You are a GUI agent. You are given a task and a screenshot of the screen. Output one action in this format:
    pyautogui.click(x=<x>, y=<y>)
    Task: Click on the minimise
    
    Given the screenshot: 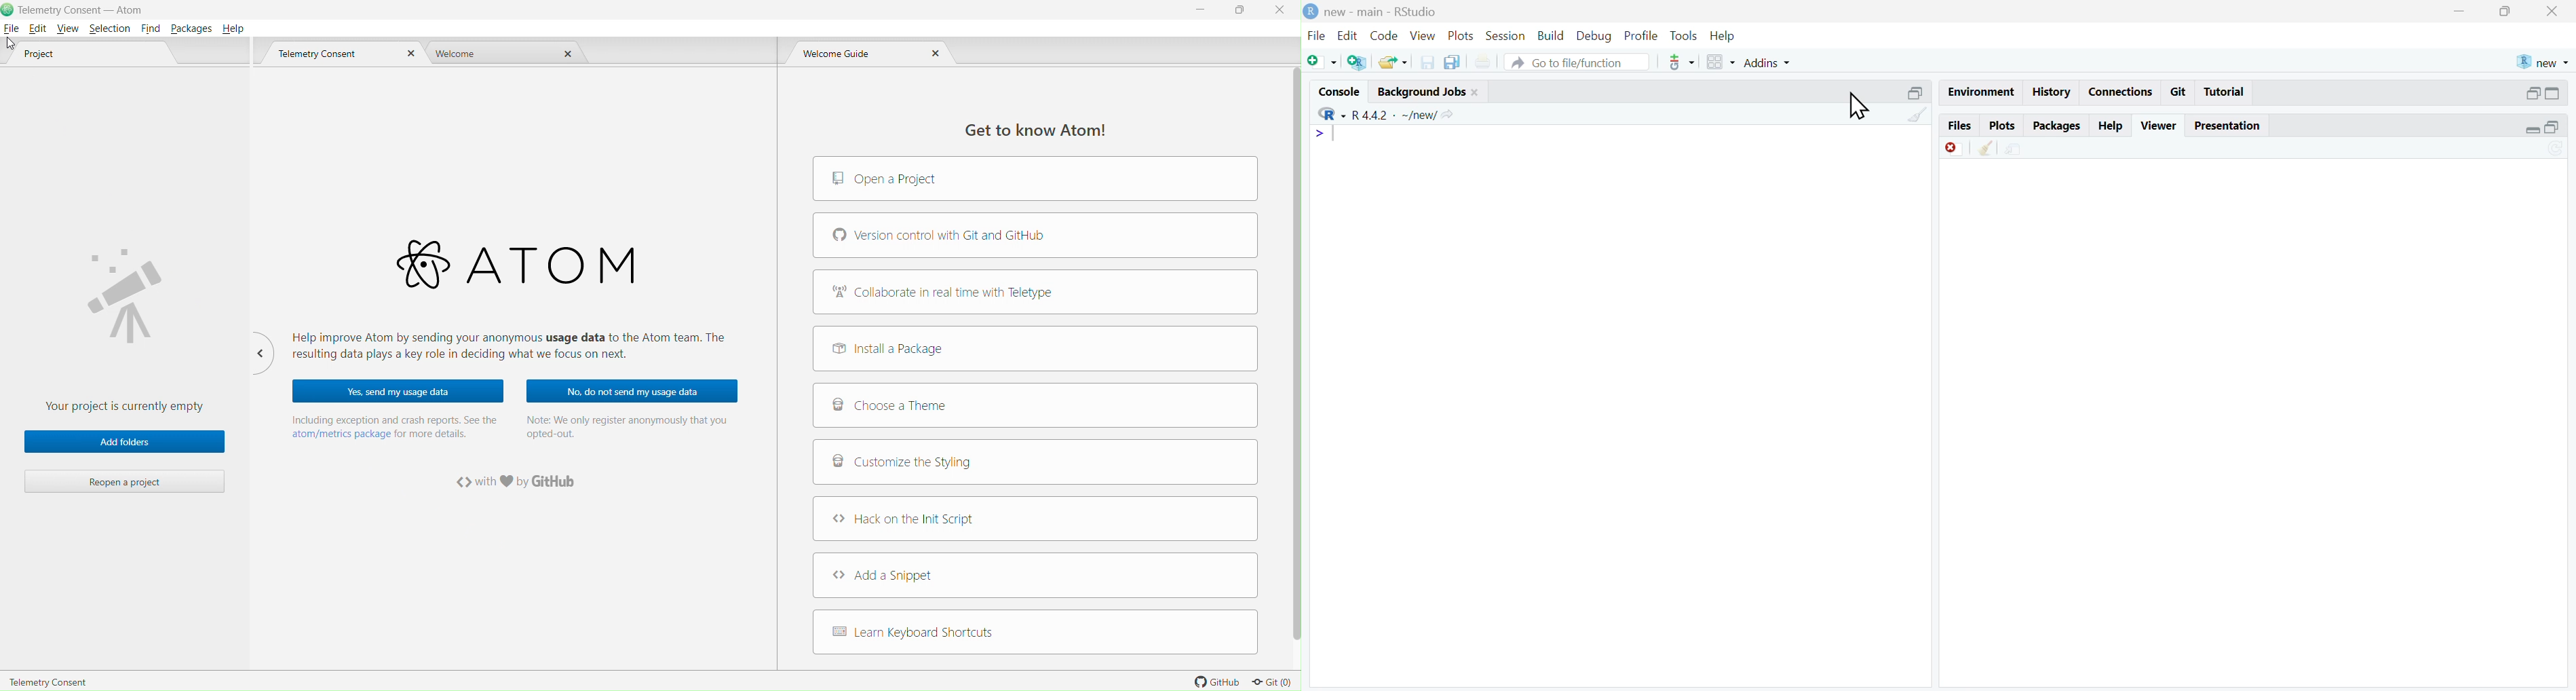 What is the action you would take?
    pyautogui.click(x=2460, y=10)
    